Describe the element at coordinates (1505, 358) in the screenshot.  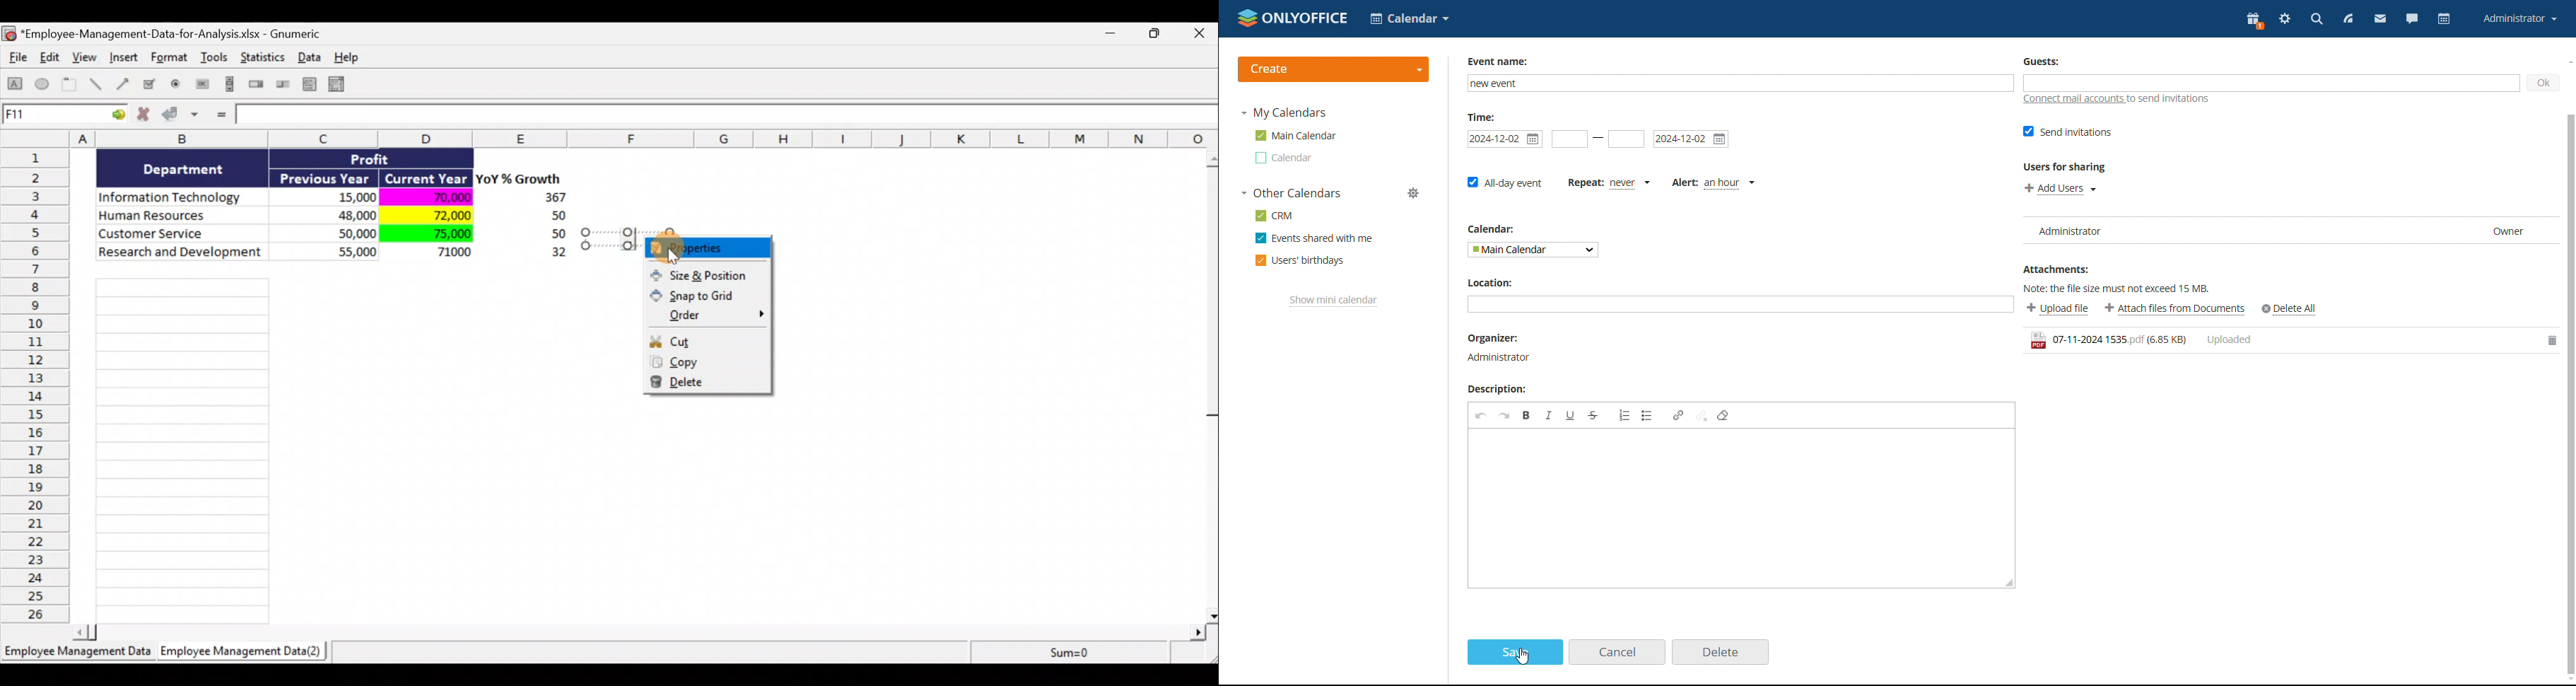
I see `organiser` at that location.